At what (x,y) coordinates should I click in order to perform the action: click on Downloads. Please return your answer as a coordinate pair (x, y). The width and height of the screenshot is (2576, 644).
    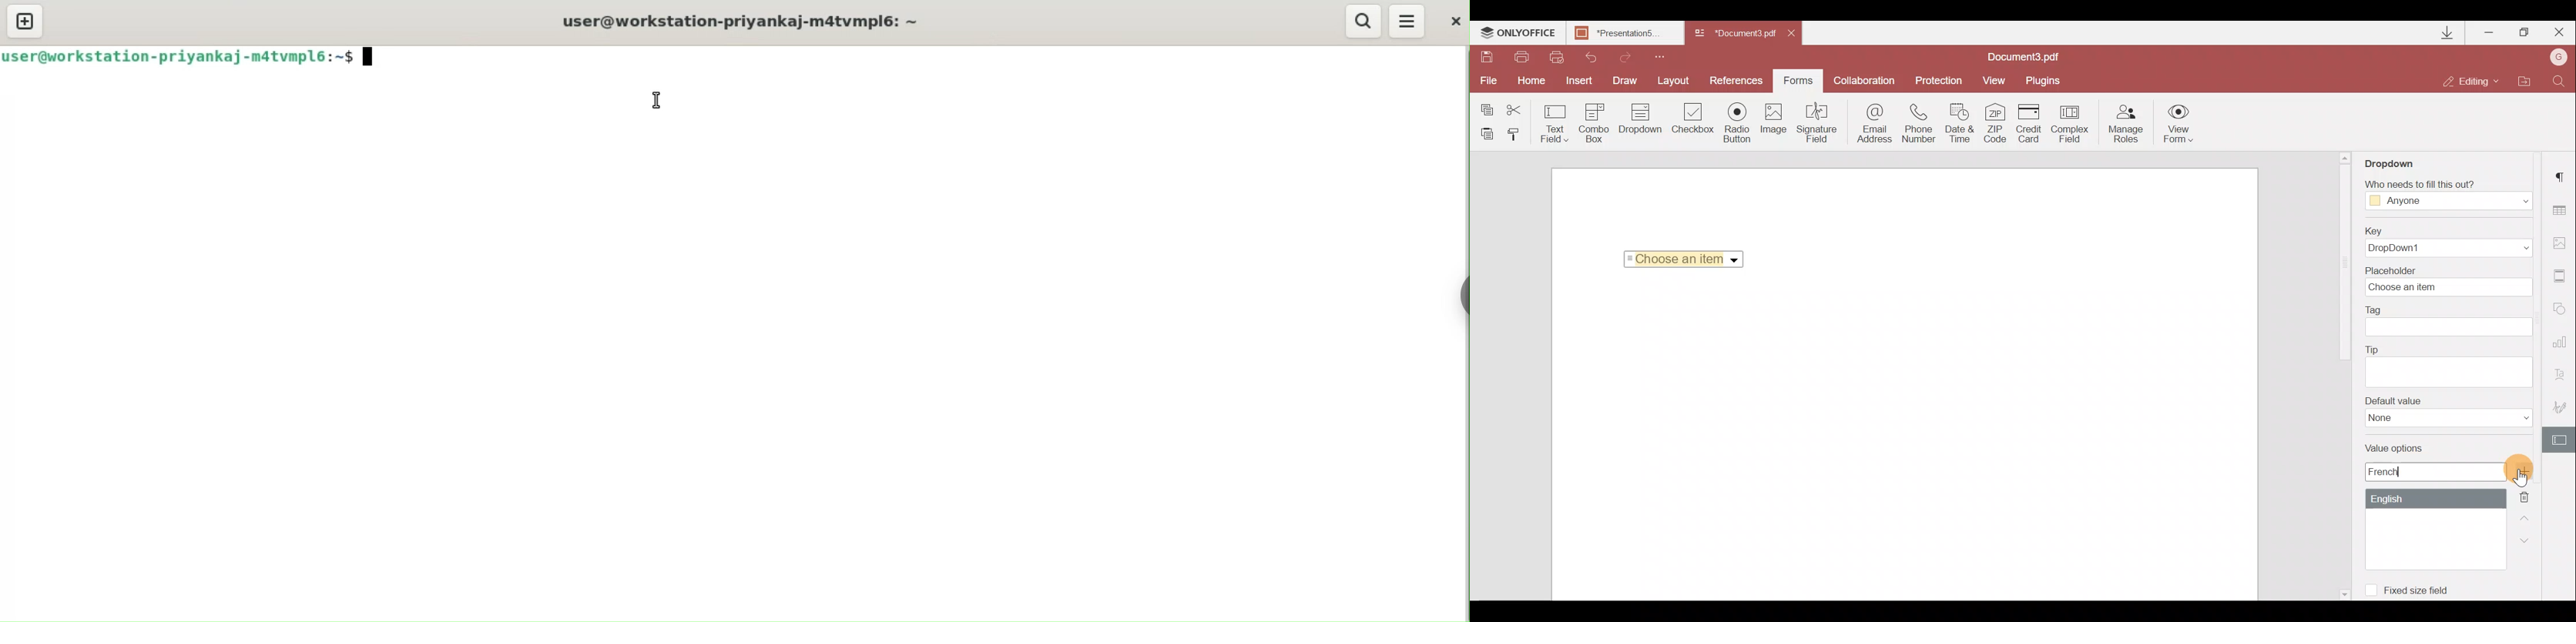
    Looking at the image, I should click on (2448, 33).